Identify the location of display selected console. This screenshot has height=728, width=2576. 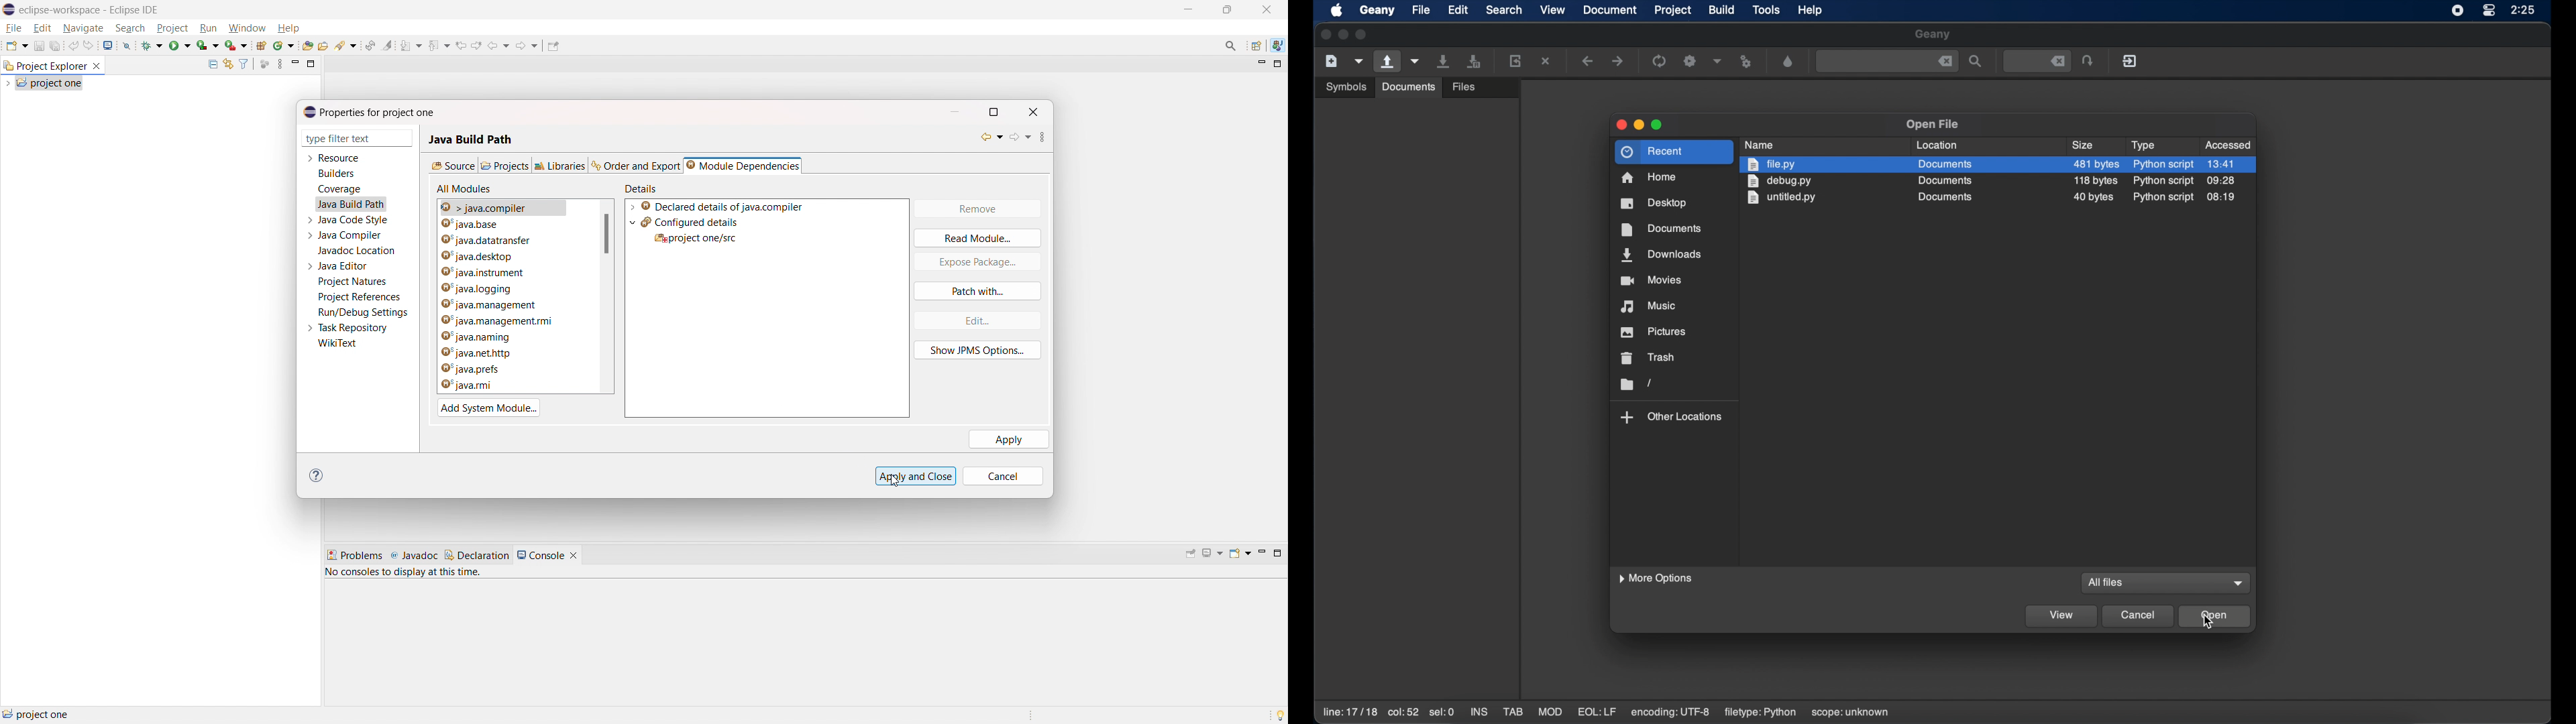
(1214, 553).